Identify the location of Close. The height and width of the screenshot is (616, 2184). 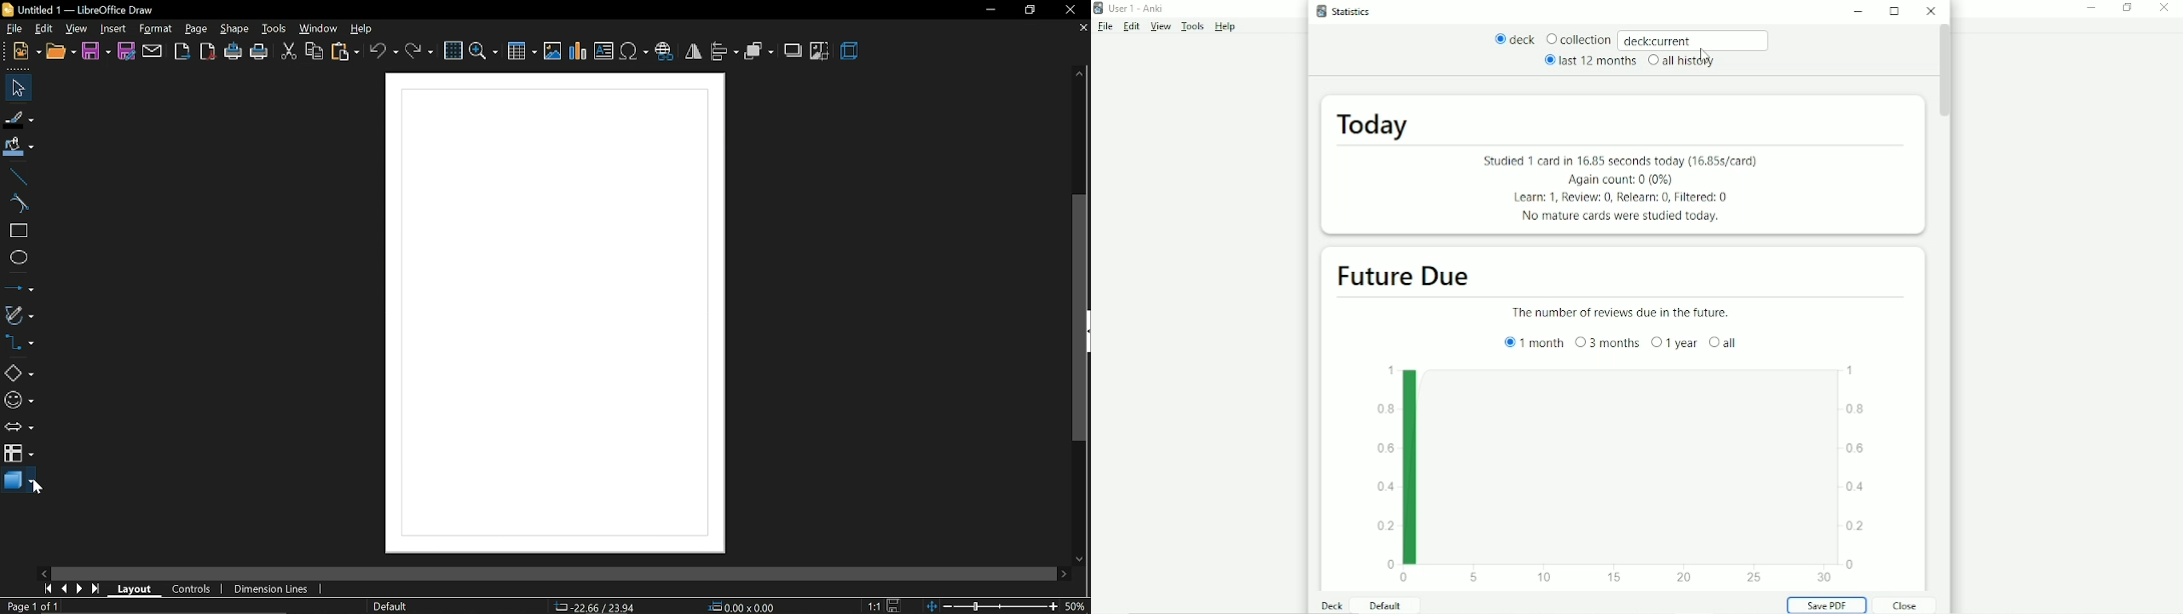
(1930, 11).